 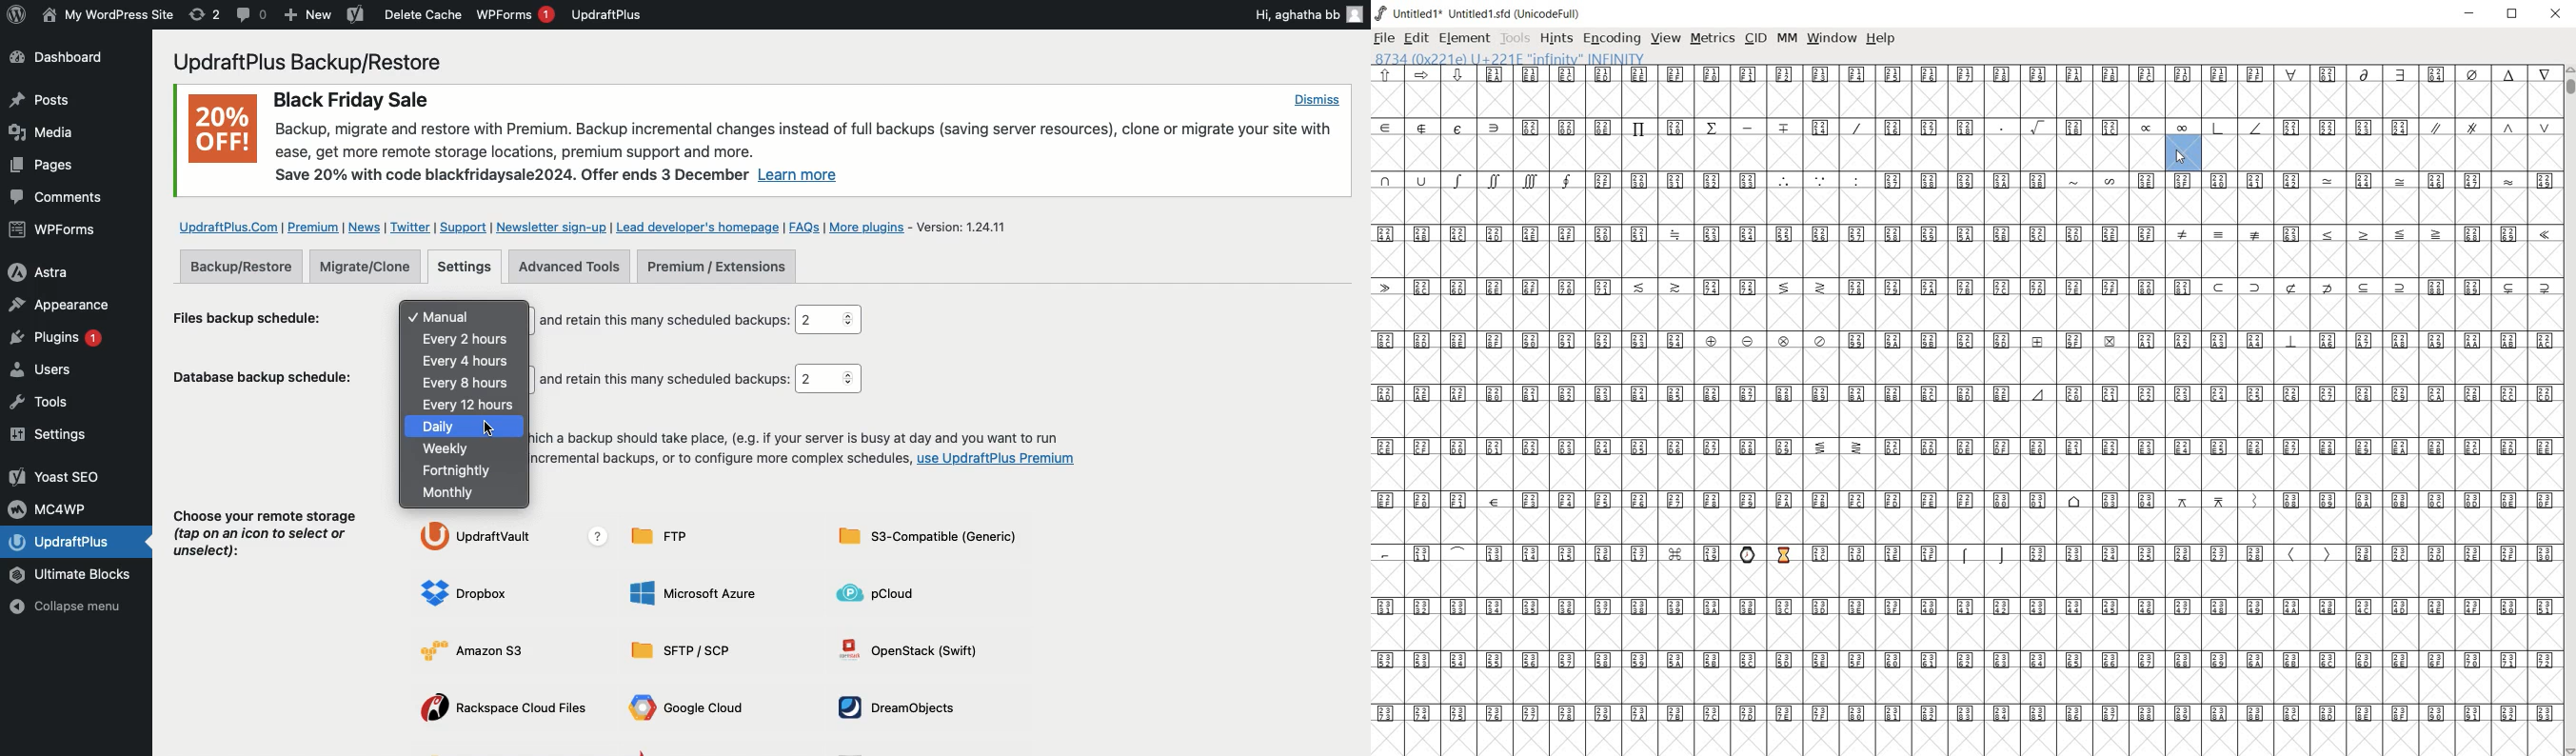 I want to click on Unicode code points, so click(x=1971, y=661).